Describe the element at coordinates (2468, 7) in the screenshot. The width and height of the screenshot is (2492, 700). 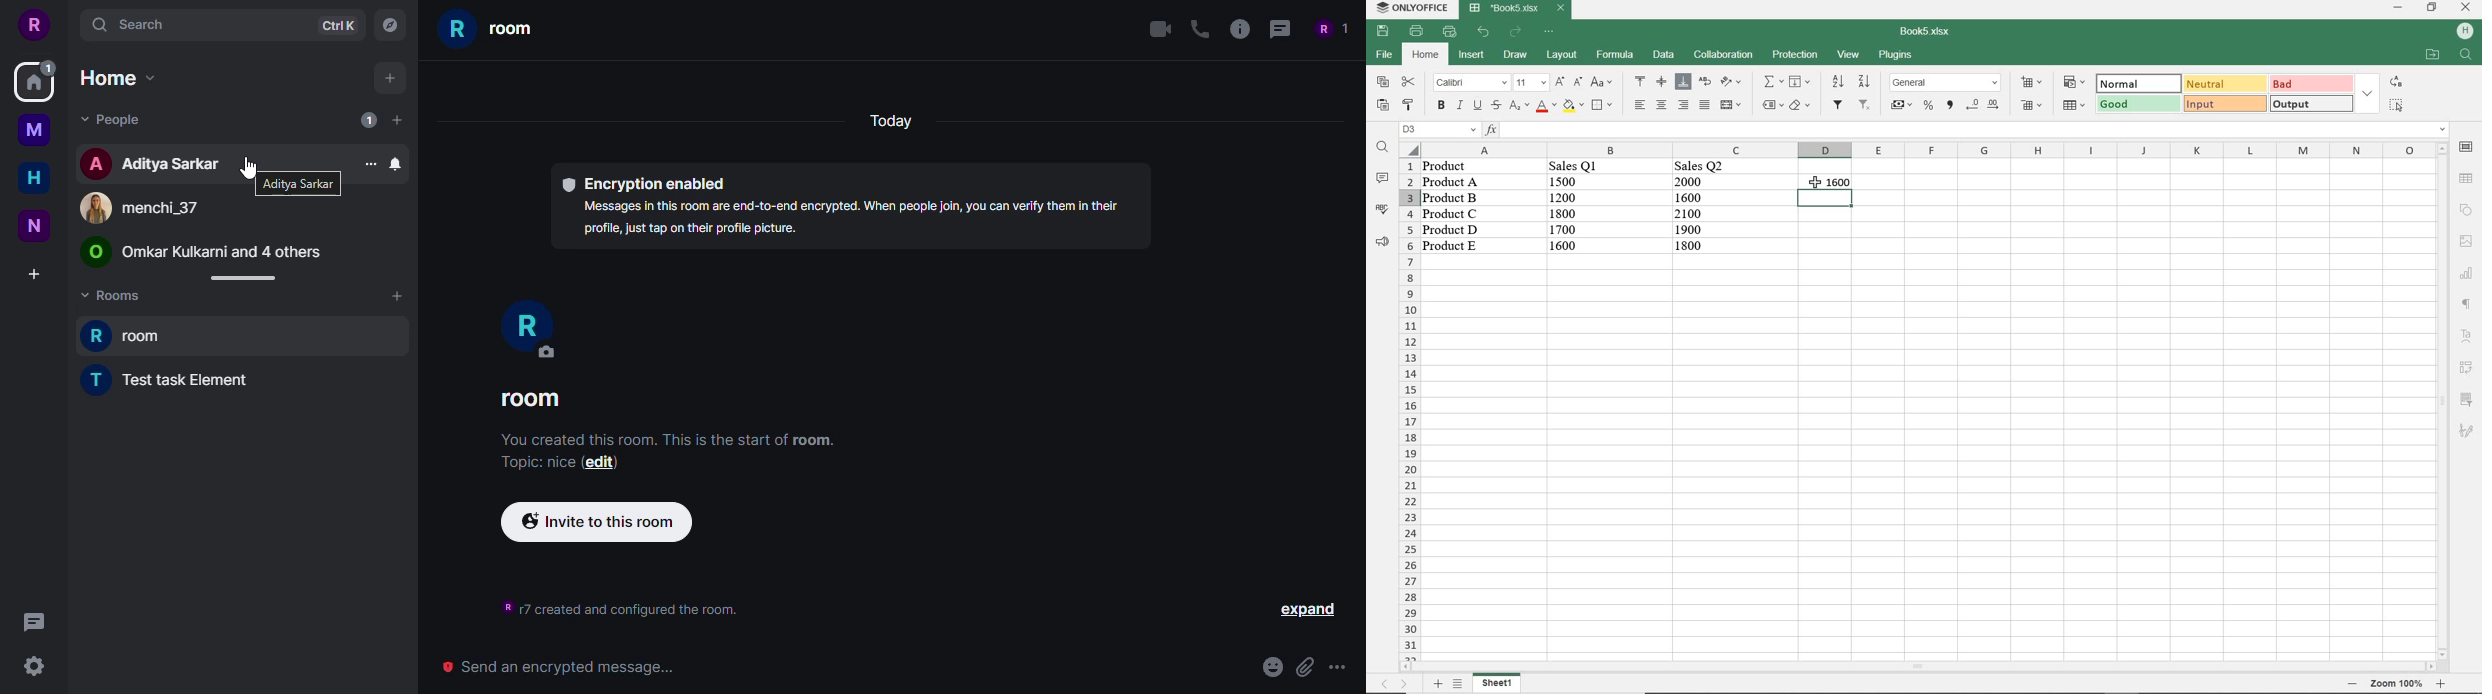
I see `close` at that location.